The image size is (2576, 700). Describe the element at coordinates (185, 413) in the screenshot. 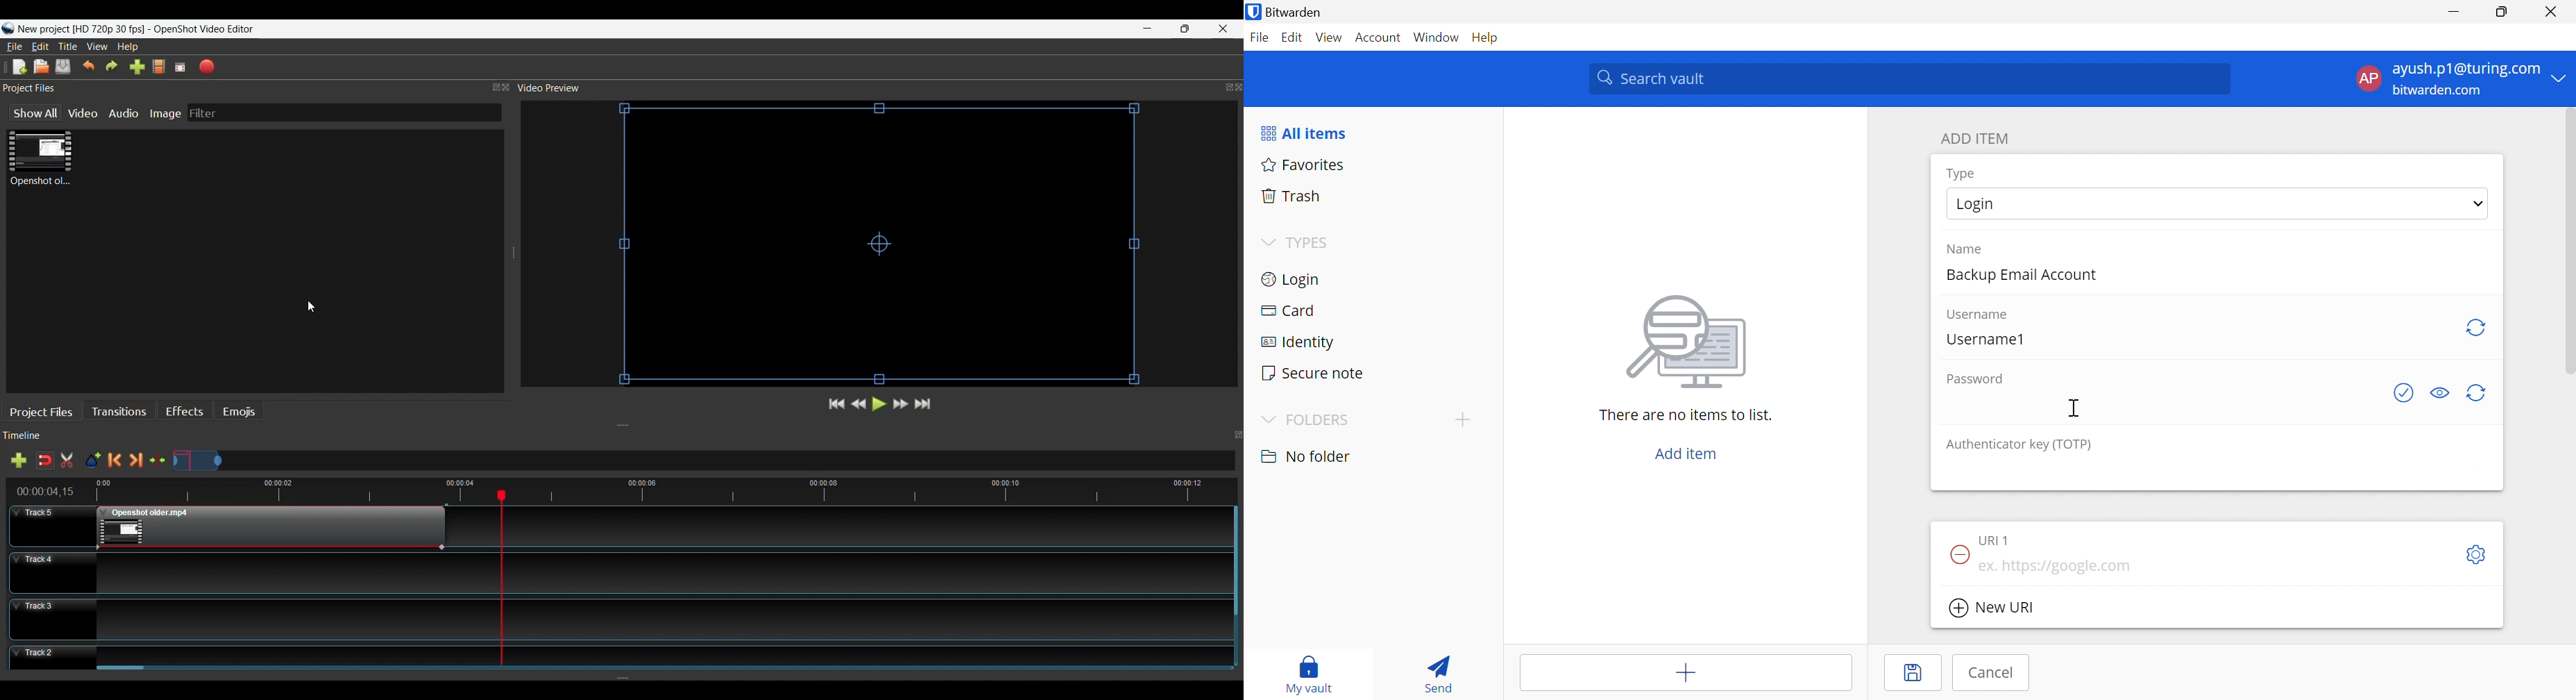

I see `Effects` at that location.